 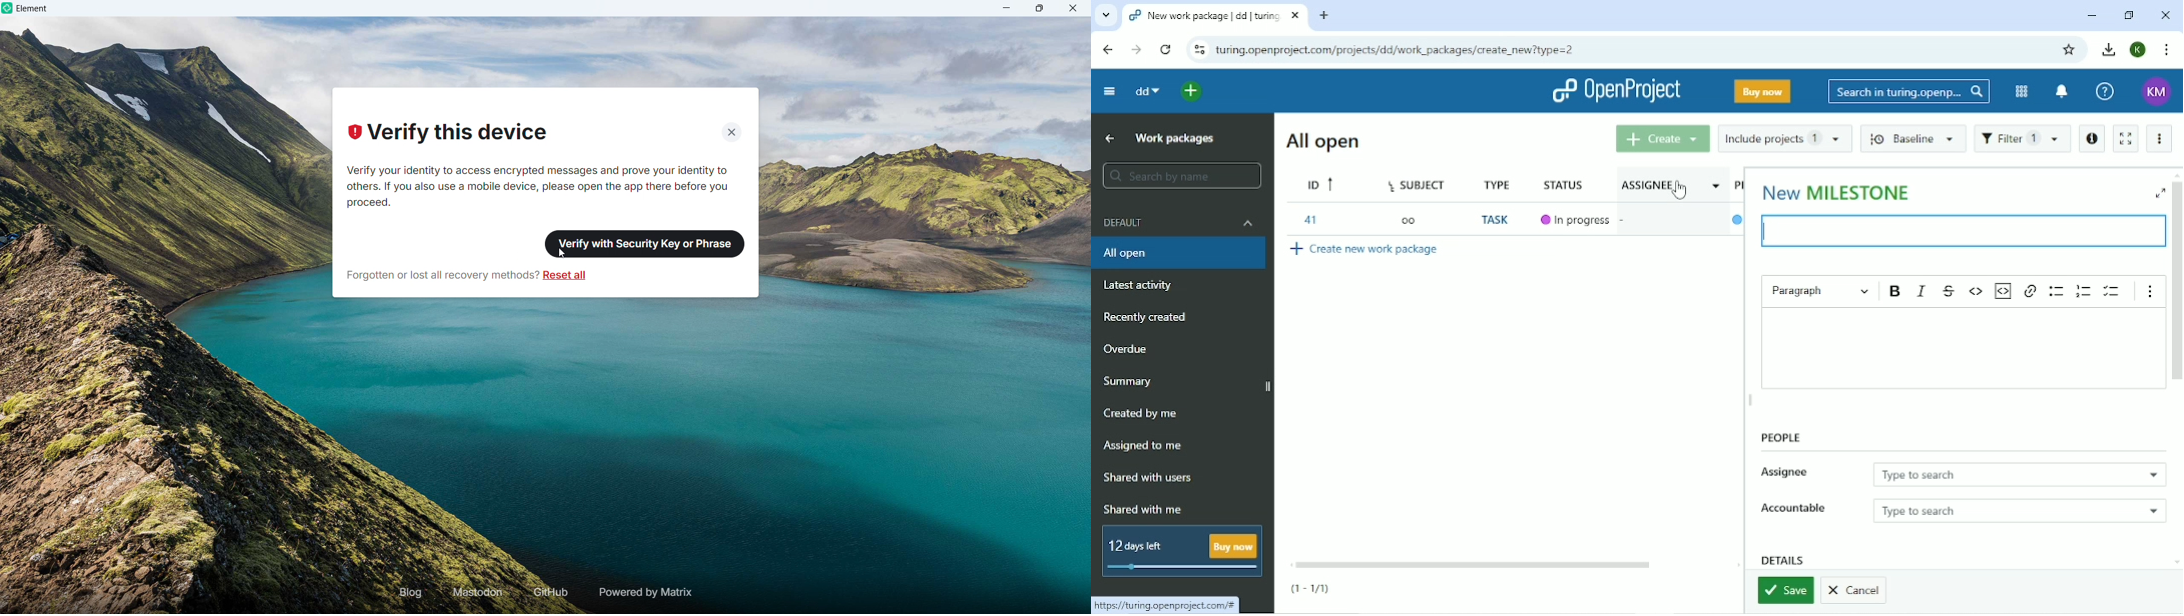 What do you see at coordinates (2159, 138) in the screenshot?
I see `More` at bounding box center [2159, 138].